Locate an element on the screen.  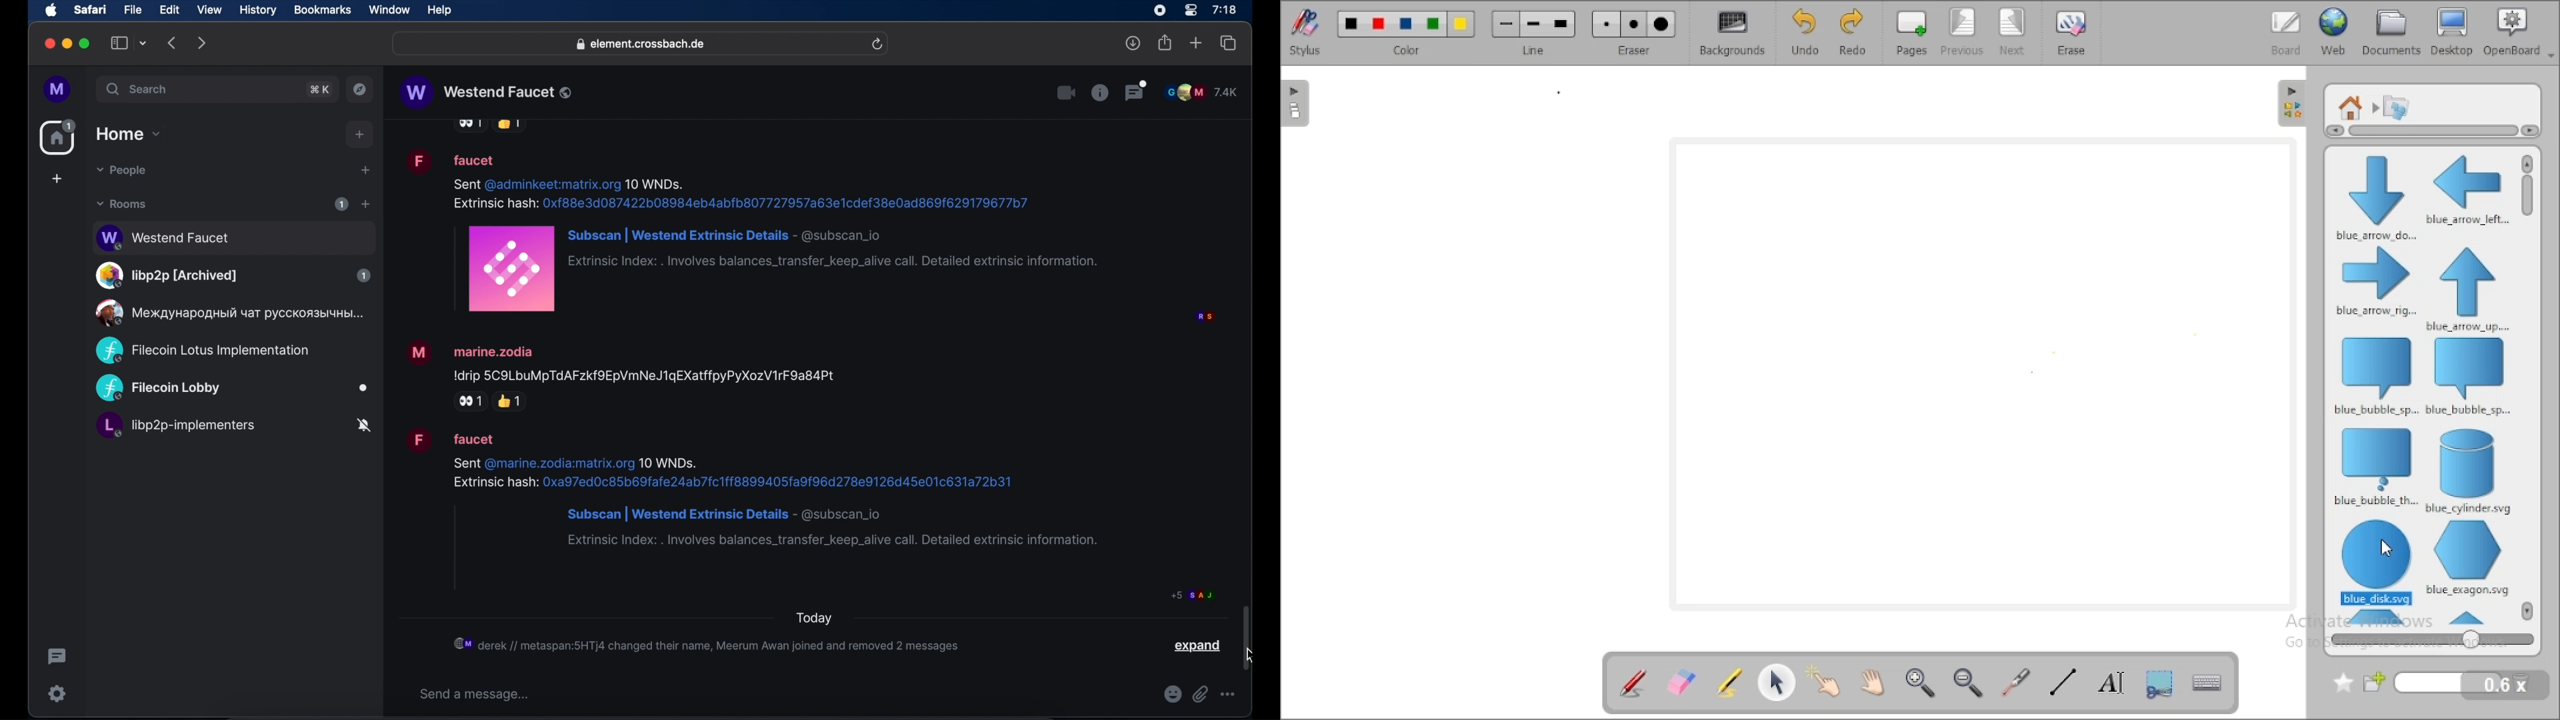
settings is located at coordinates (58, 693).